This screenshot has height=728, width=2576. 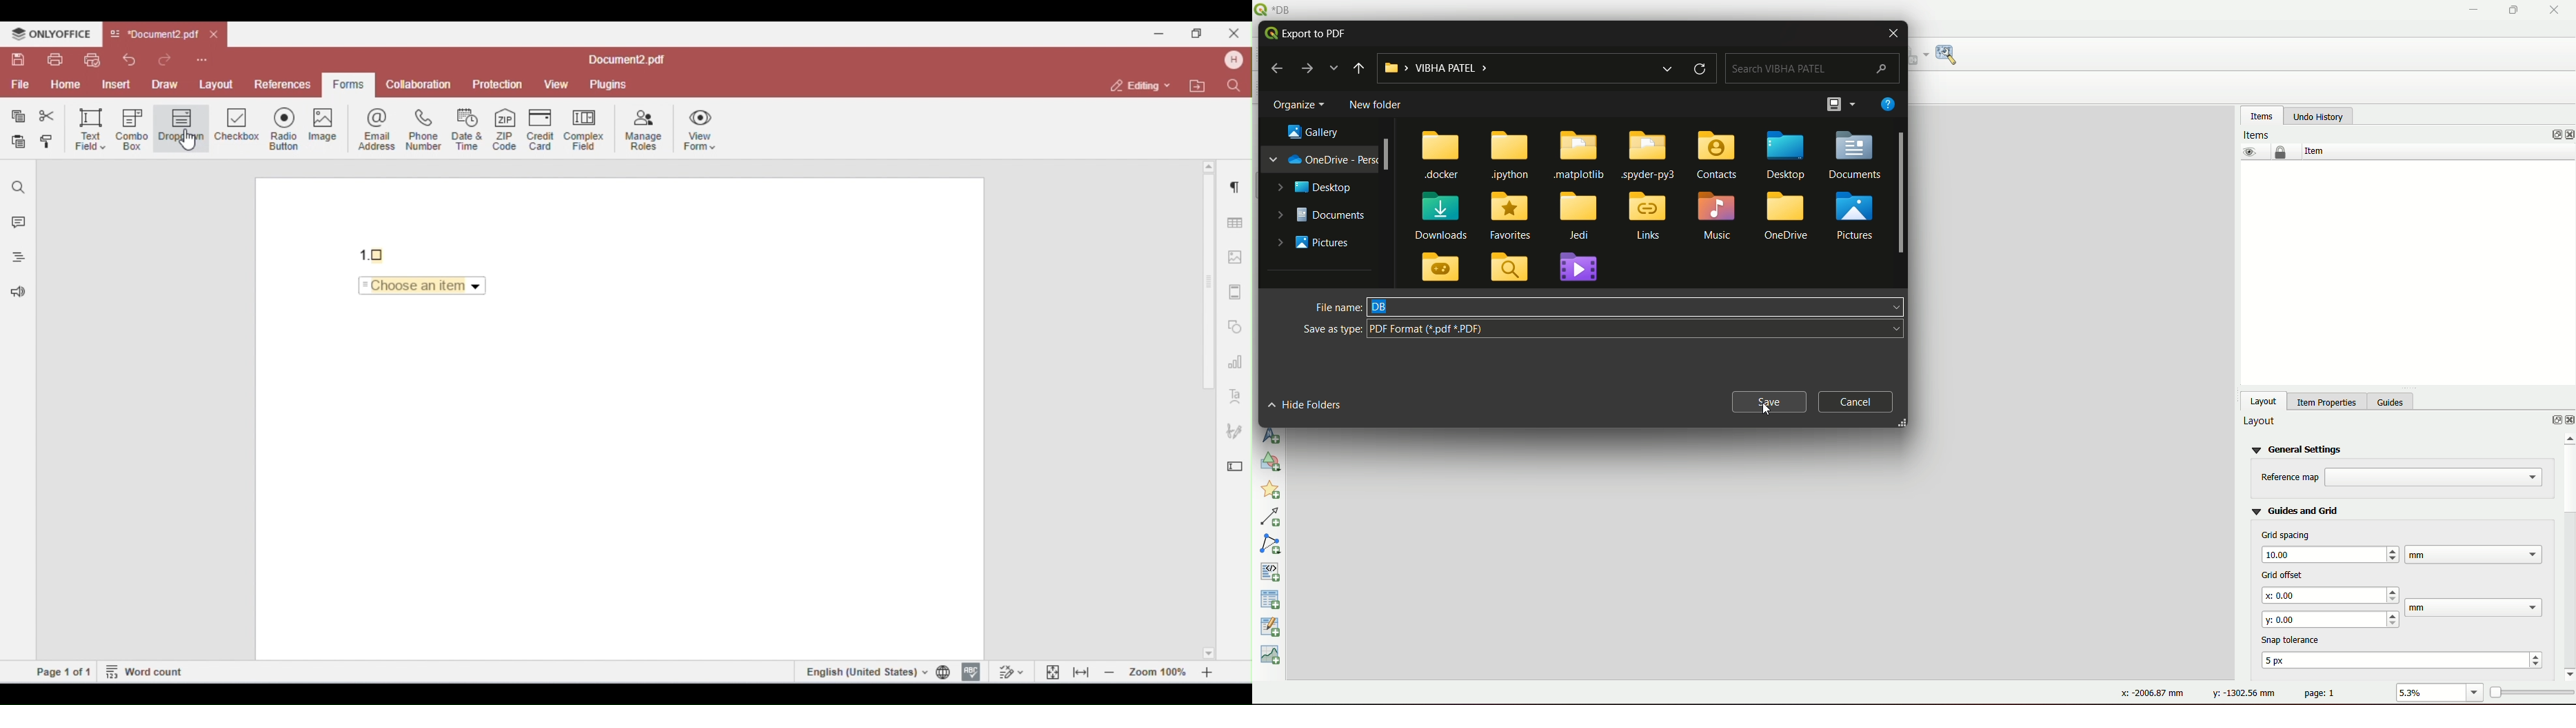 What do you see at coordinates (1314, 244) in the screenshot?
I see `pictures` at bounding box center [1314, 244].